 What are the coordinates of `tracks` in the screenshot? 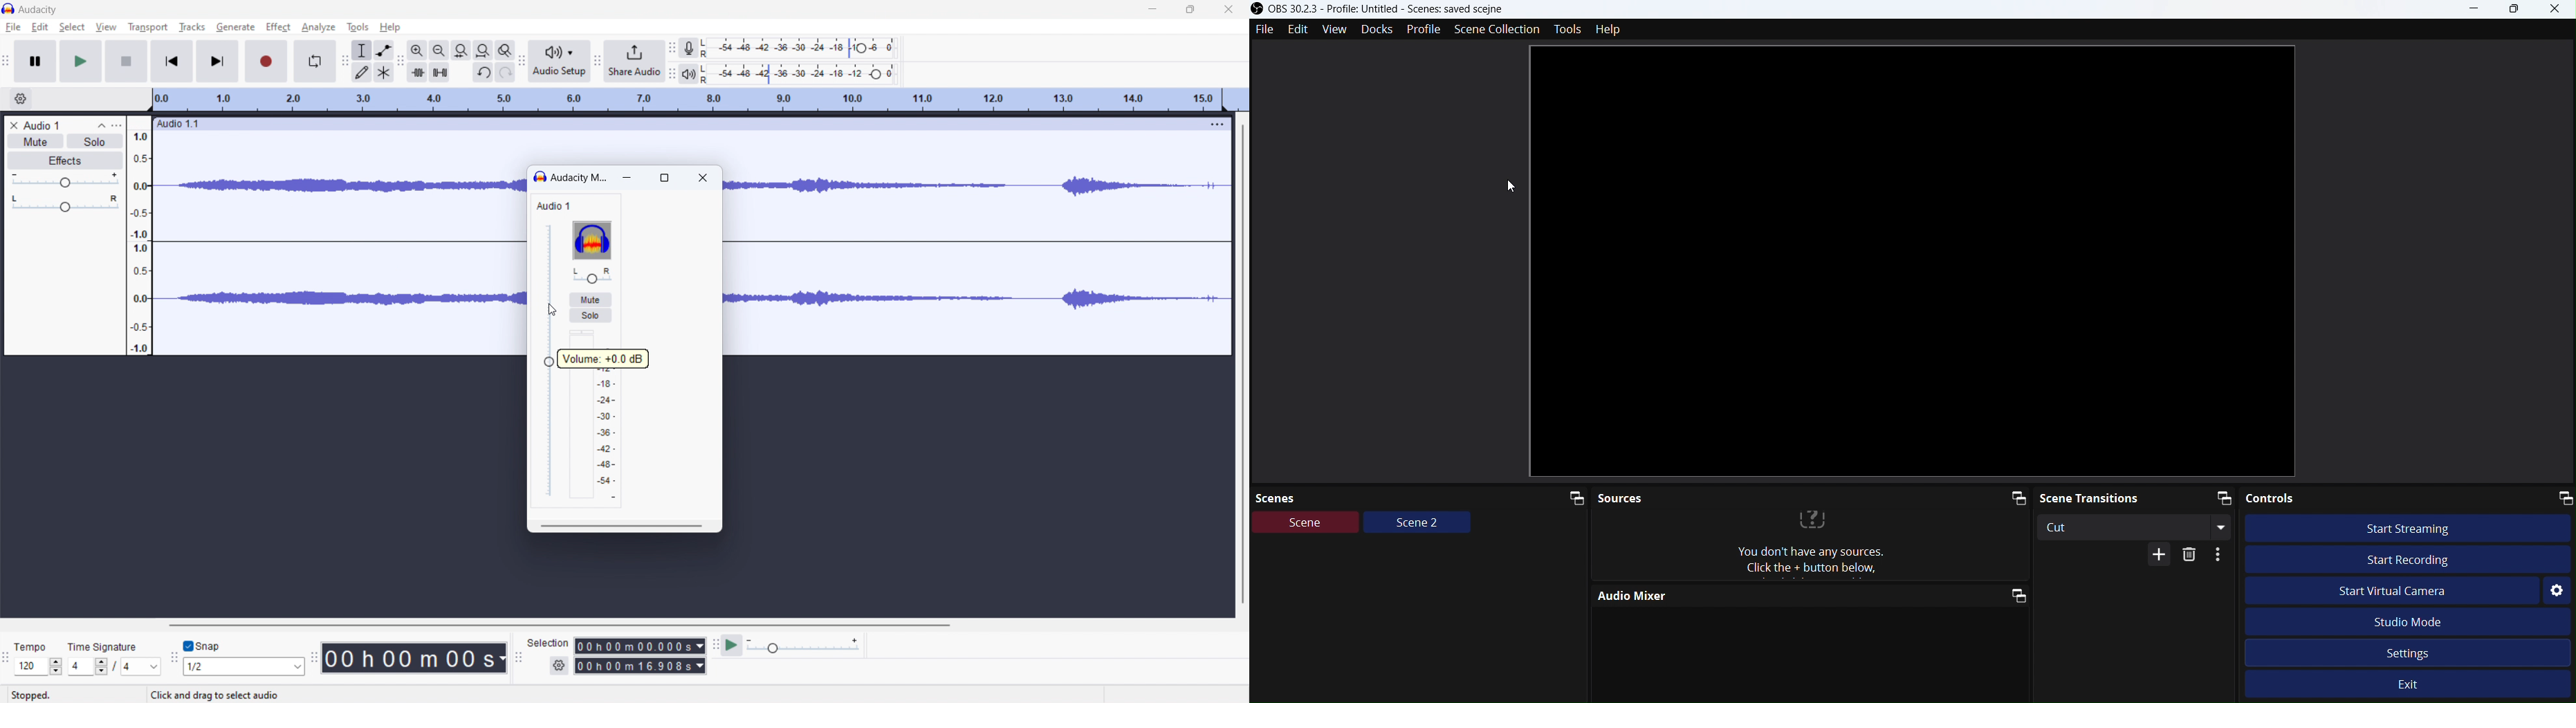 It's located at (191, 27).